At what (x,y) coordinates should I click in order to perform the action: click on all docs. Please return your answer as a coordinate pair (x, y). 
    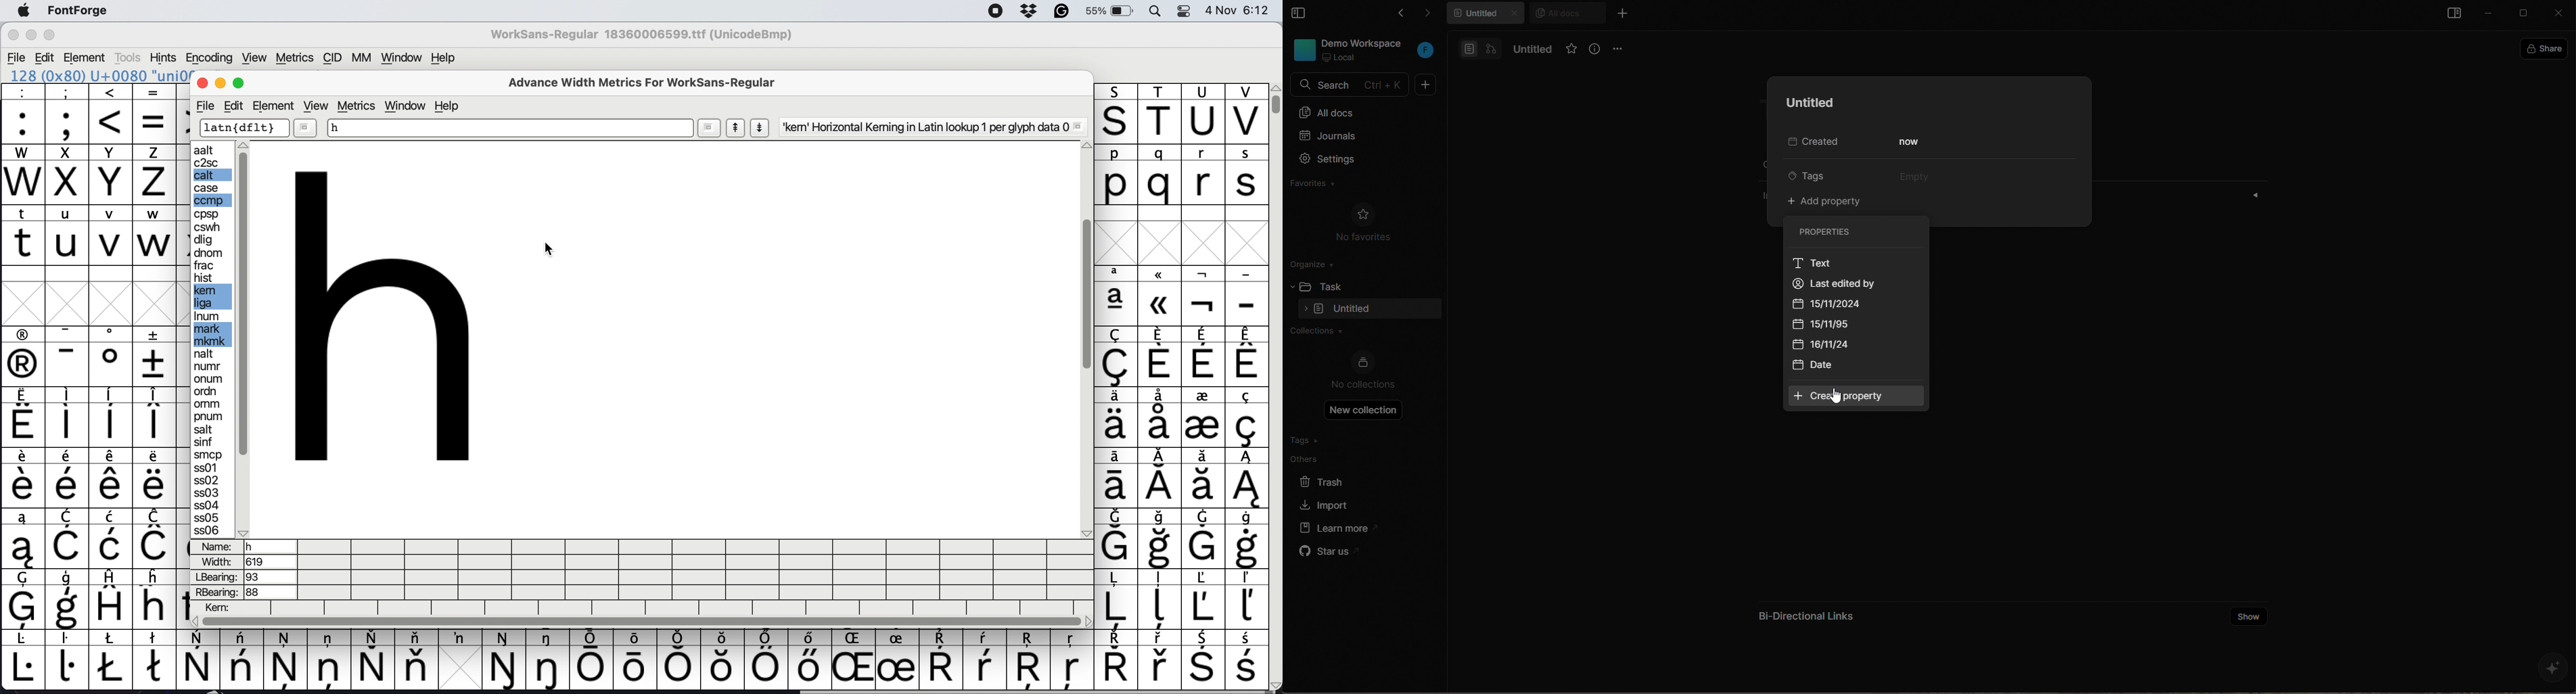
    Looking at the image, I should click on (1567, 12).